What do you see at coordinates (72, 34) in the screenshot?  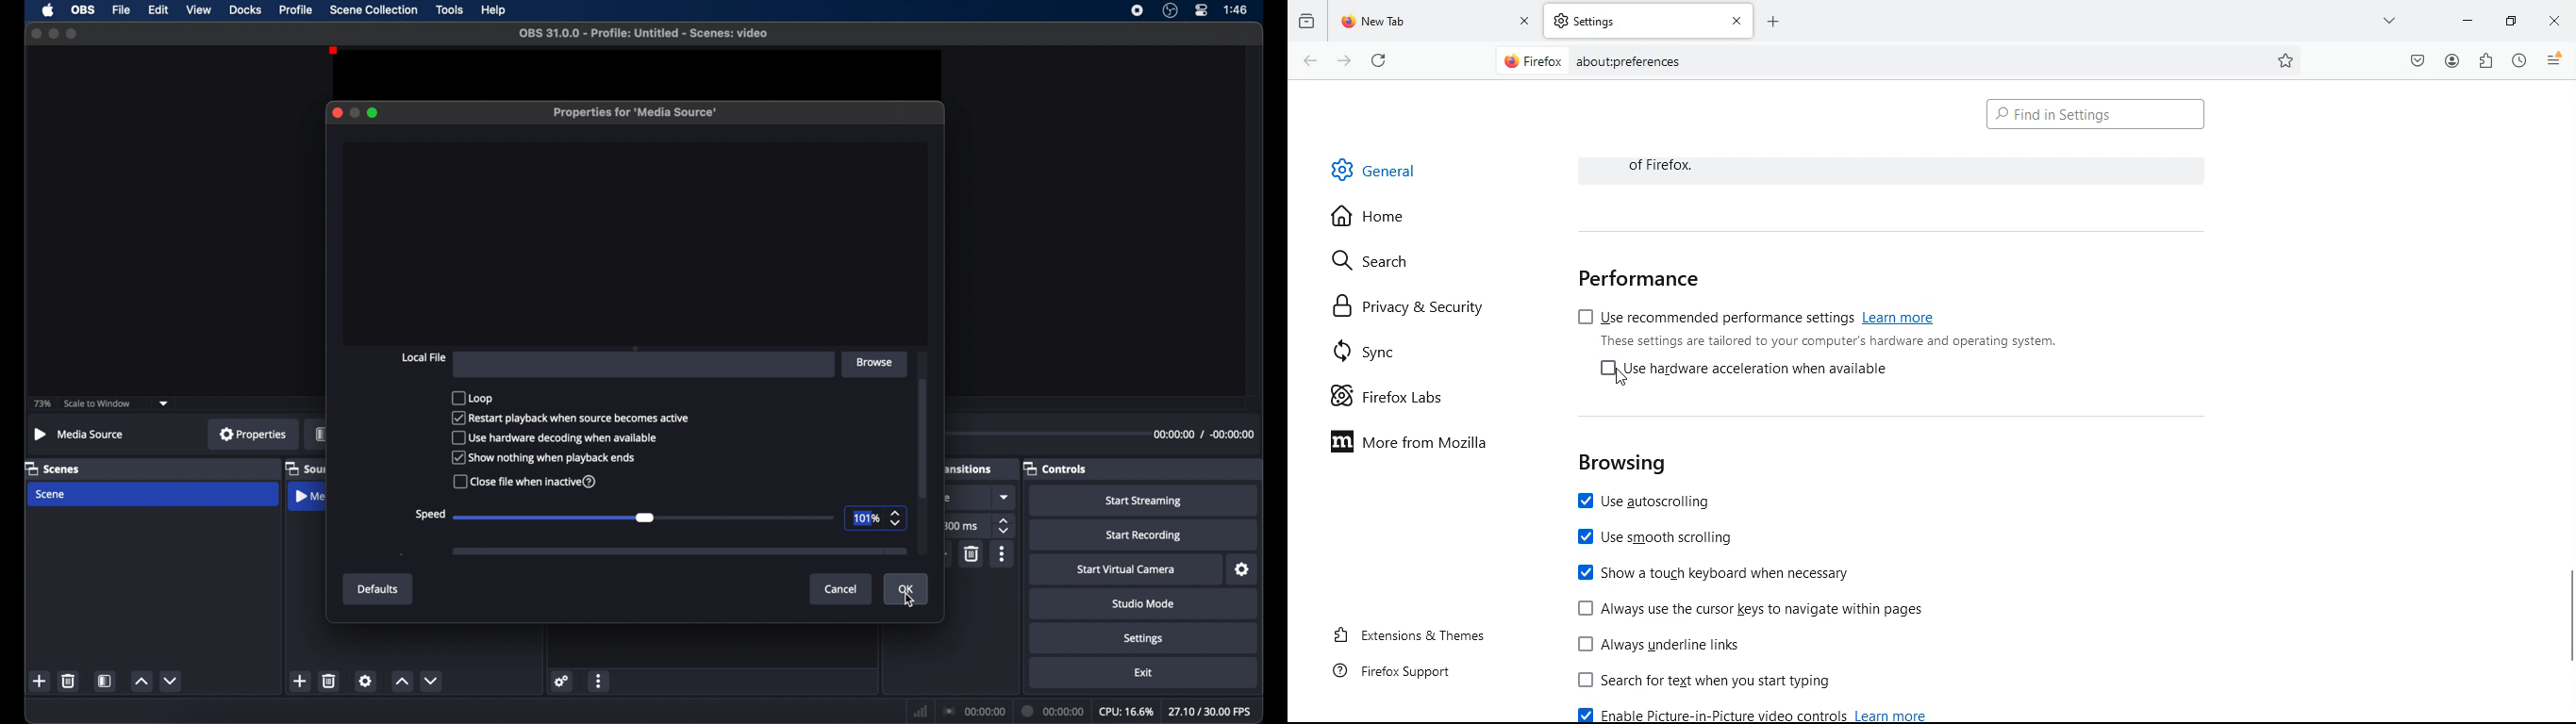 I see `maximize` at bounding box center [72, 34].